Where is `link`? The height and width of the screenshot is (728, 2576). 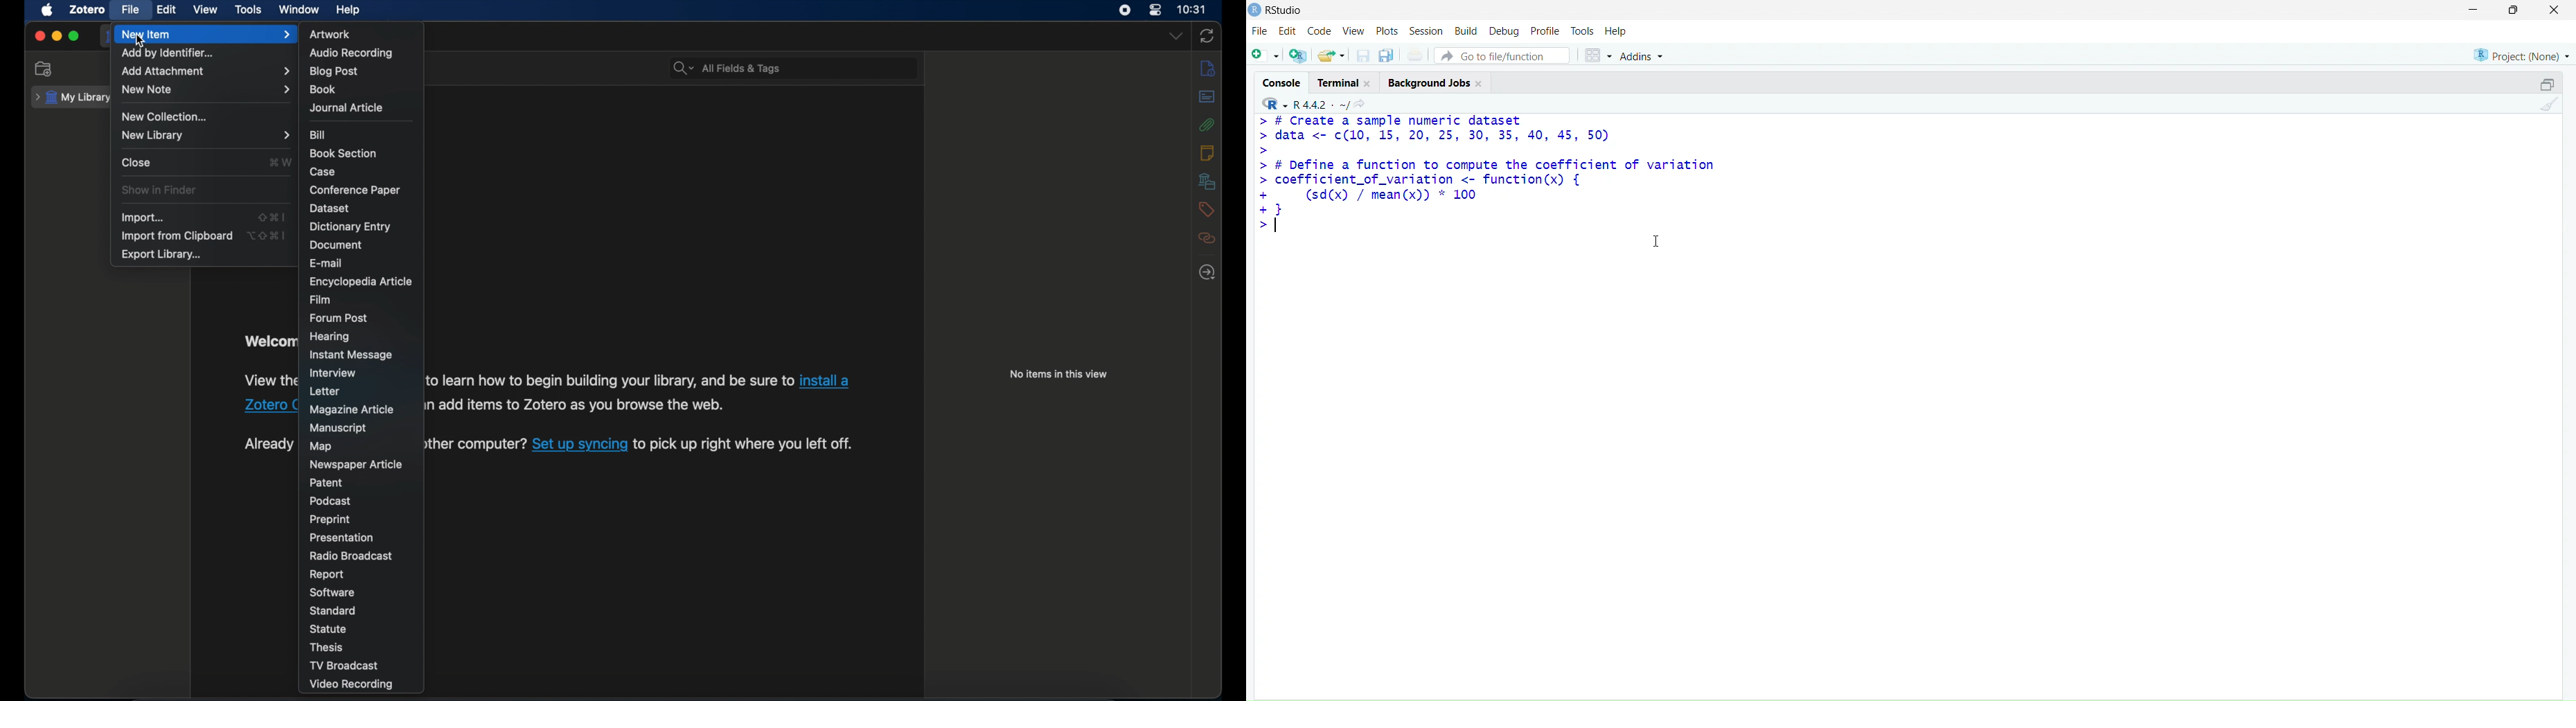 link is located at coordinates (579, 444).